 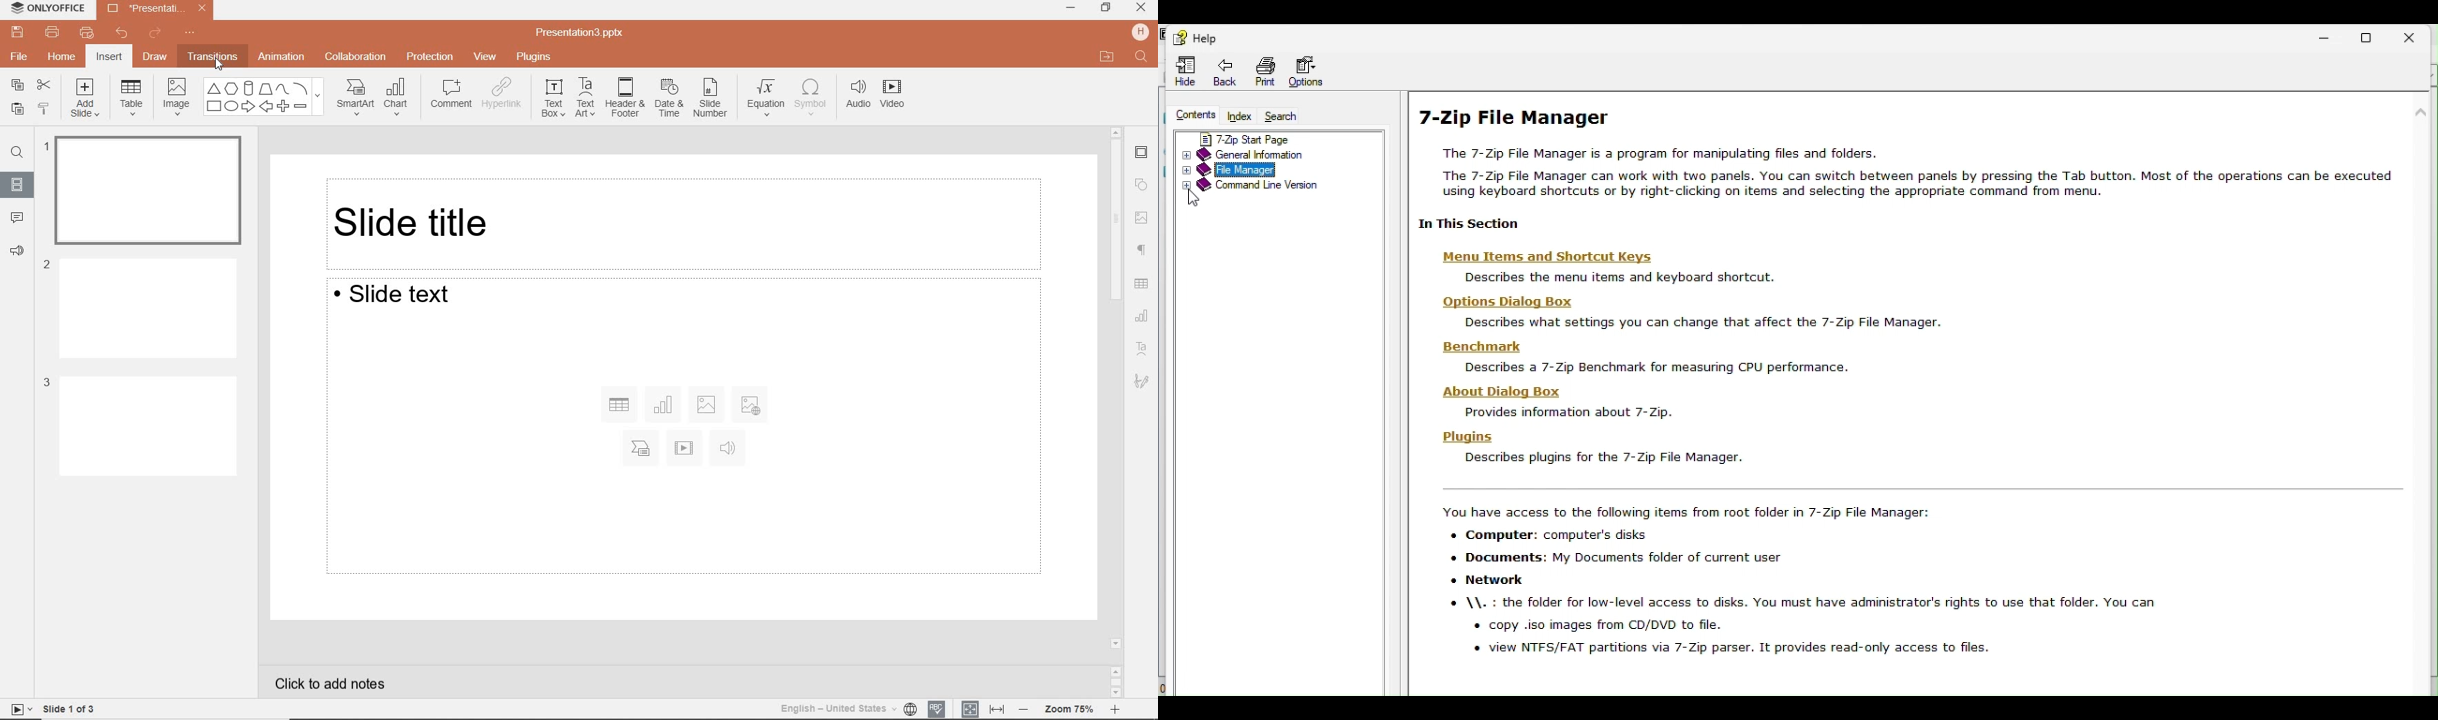 I want to click on redo, so click(x=157, y=34).